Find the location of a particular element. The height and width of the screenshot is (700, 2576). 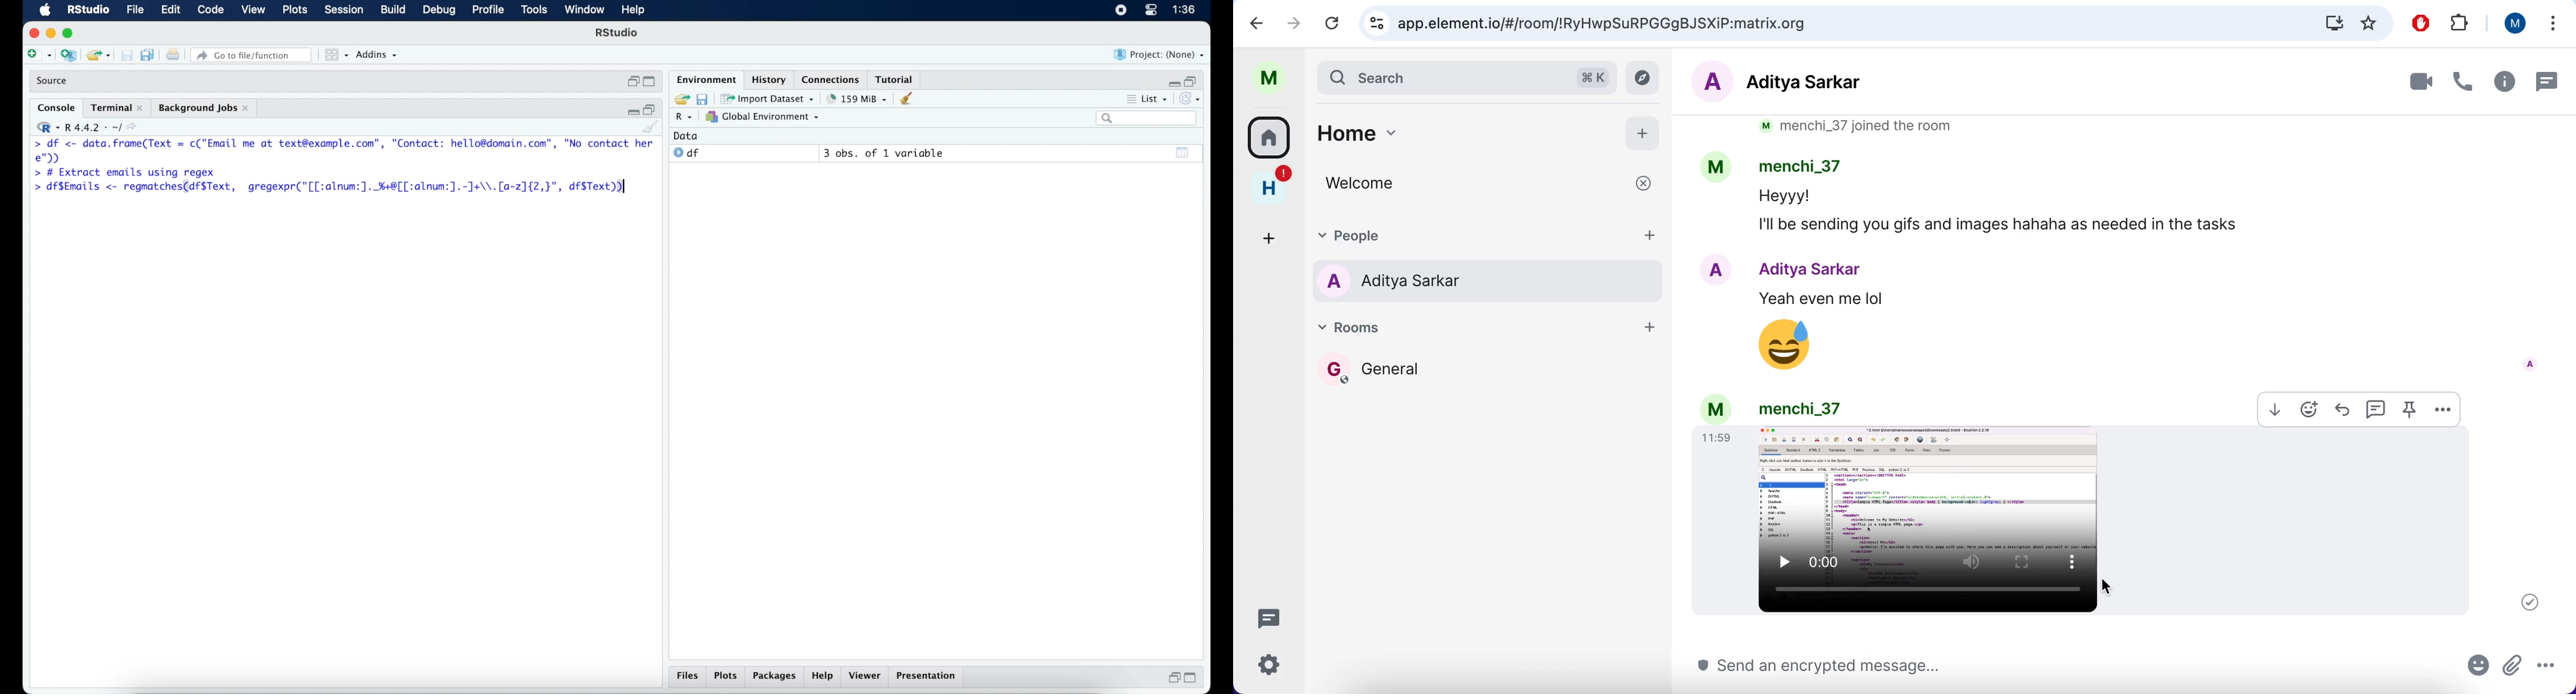

more options is located at coordinates (2554, 666).